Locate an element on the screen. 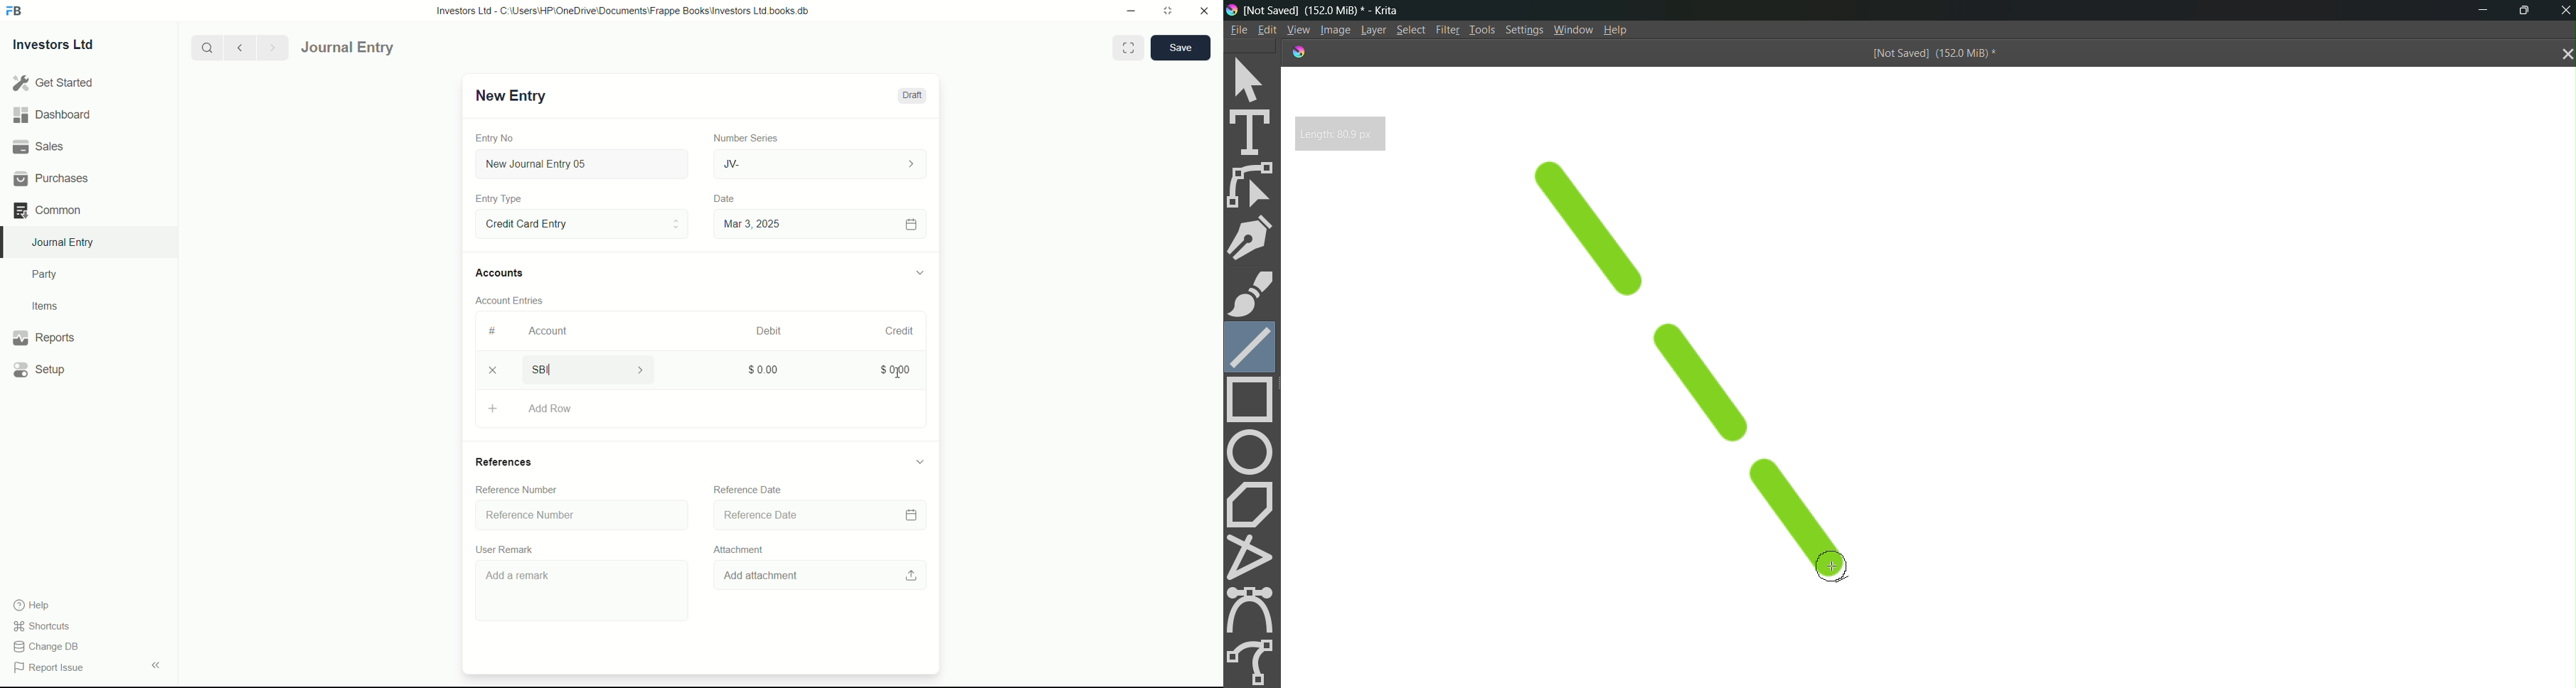 The image size is (2576, 700). $0.00 is located at coordinates (891, 368).